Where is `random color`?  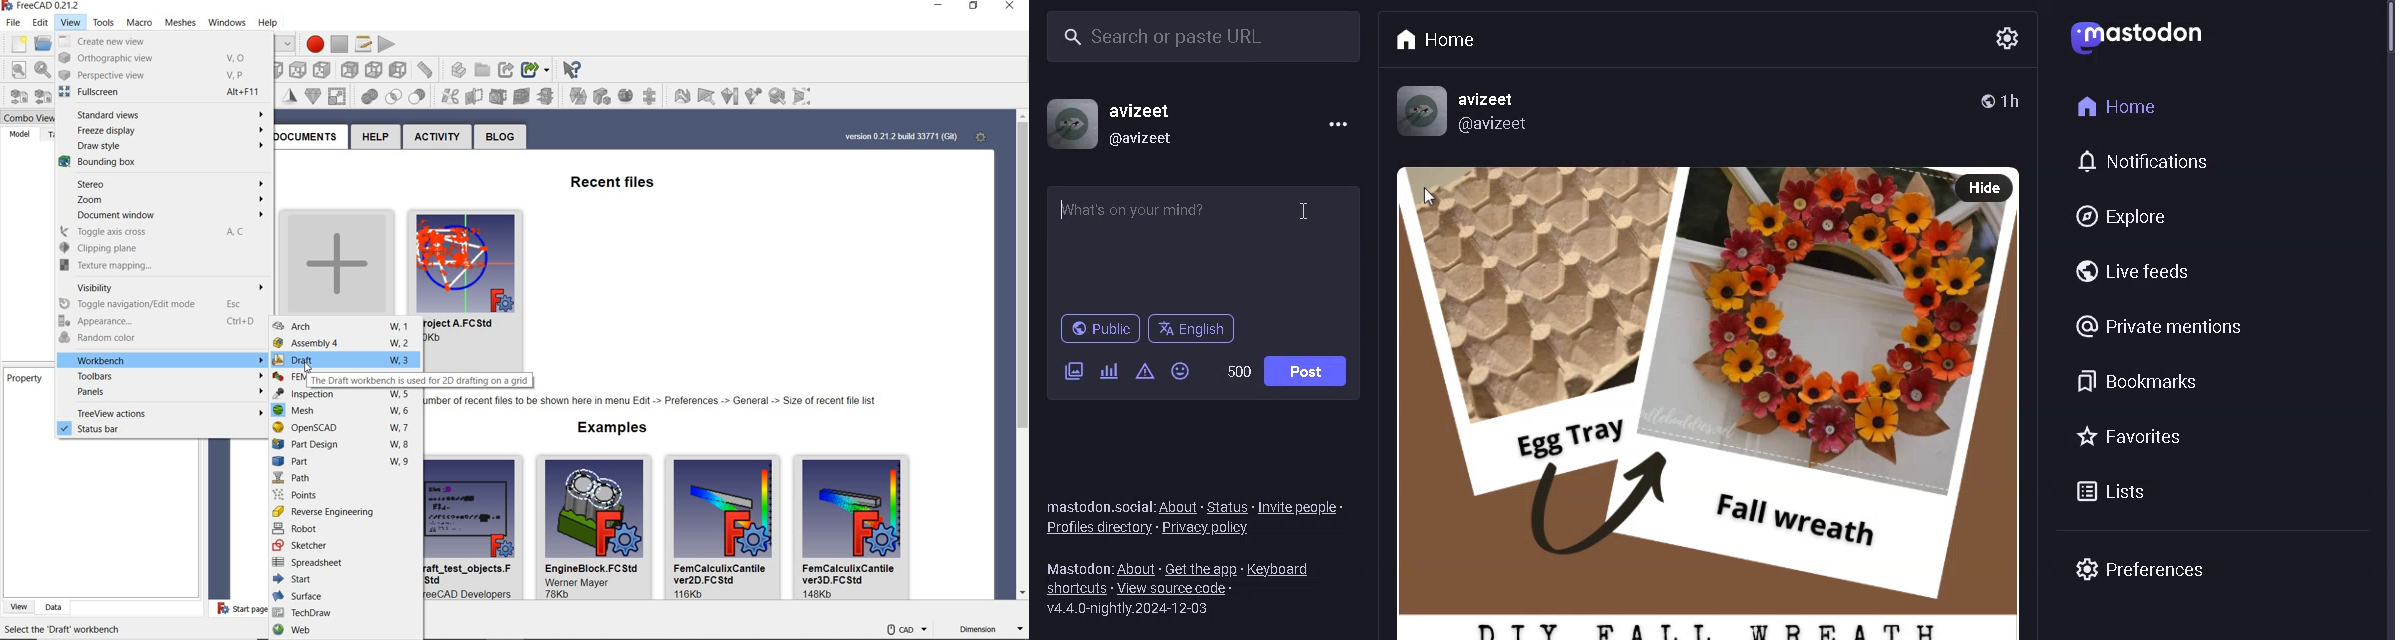 random color is located at coordinates (159, 339).